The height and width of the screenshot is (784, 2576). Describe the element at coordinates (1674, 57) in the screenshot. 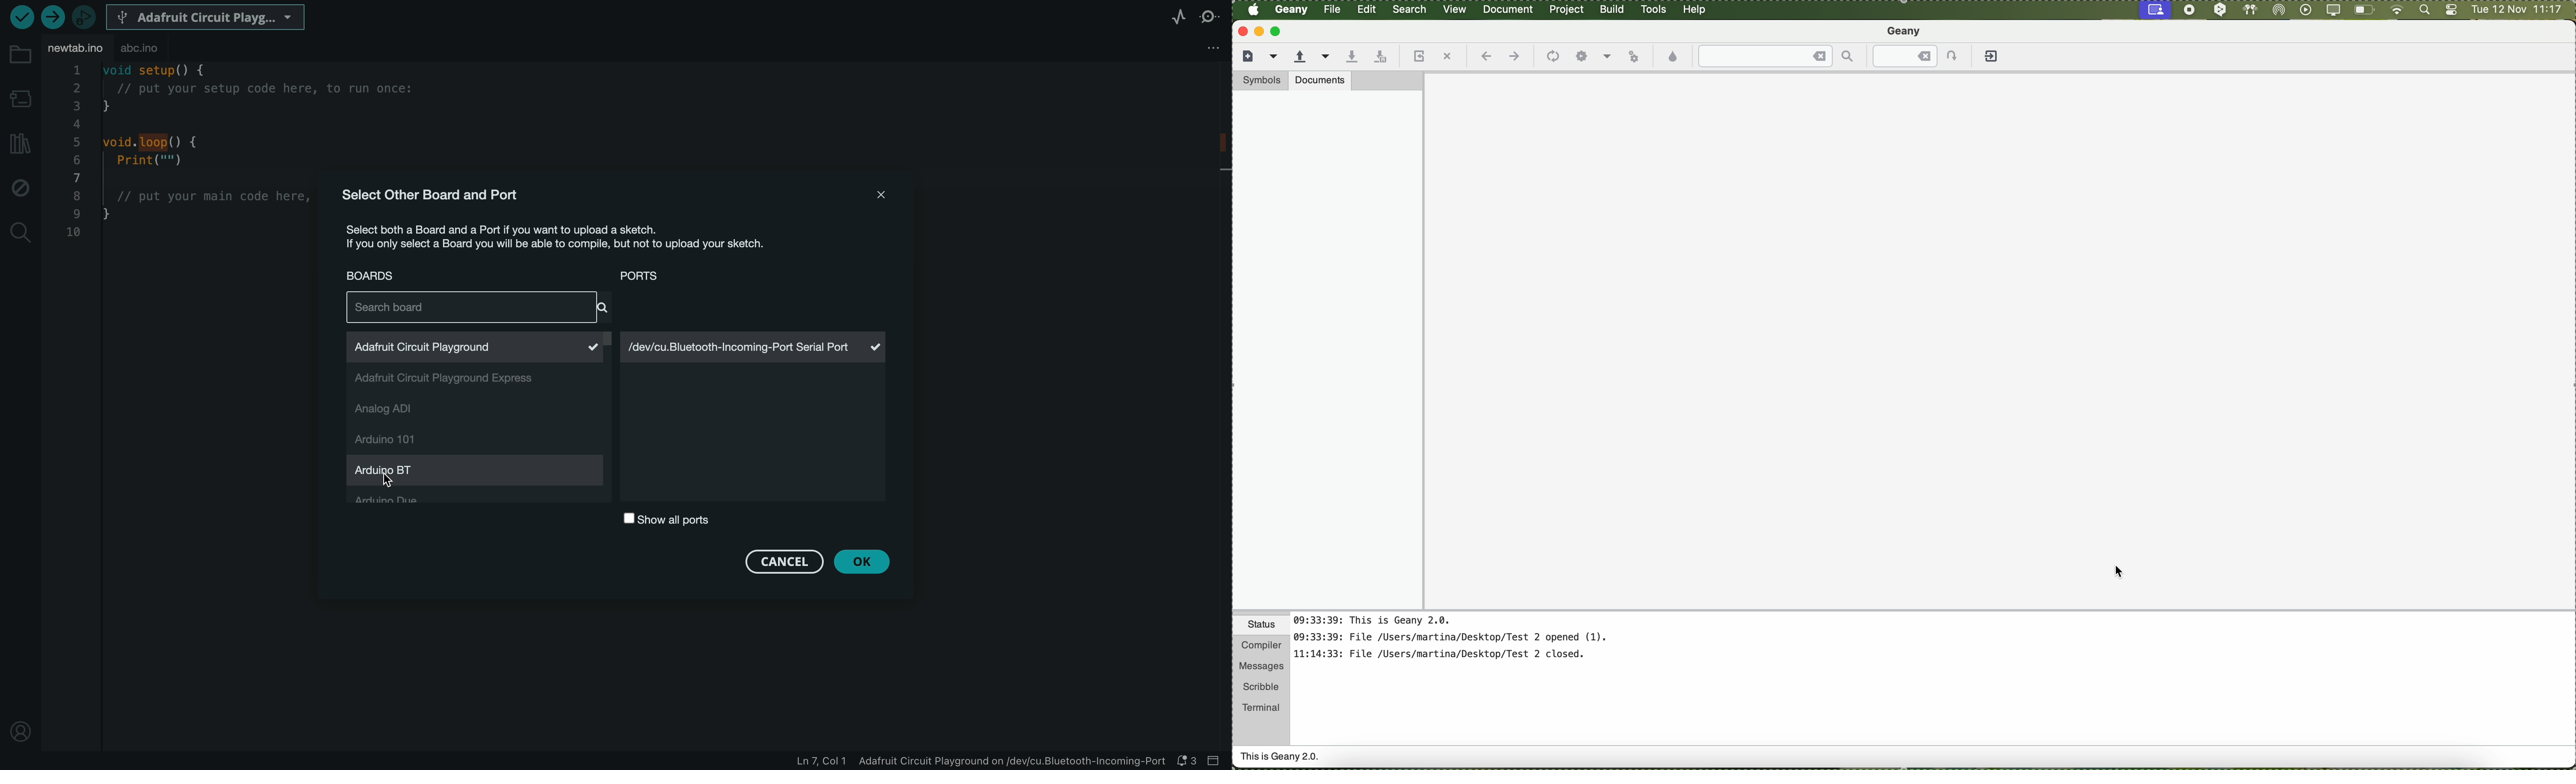

I see `choose color` at that location.